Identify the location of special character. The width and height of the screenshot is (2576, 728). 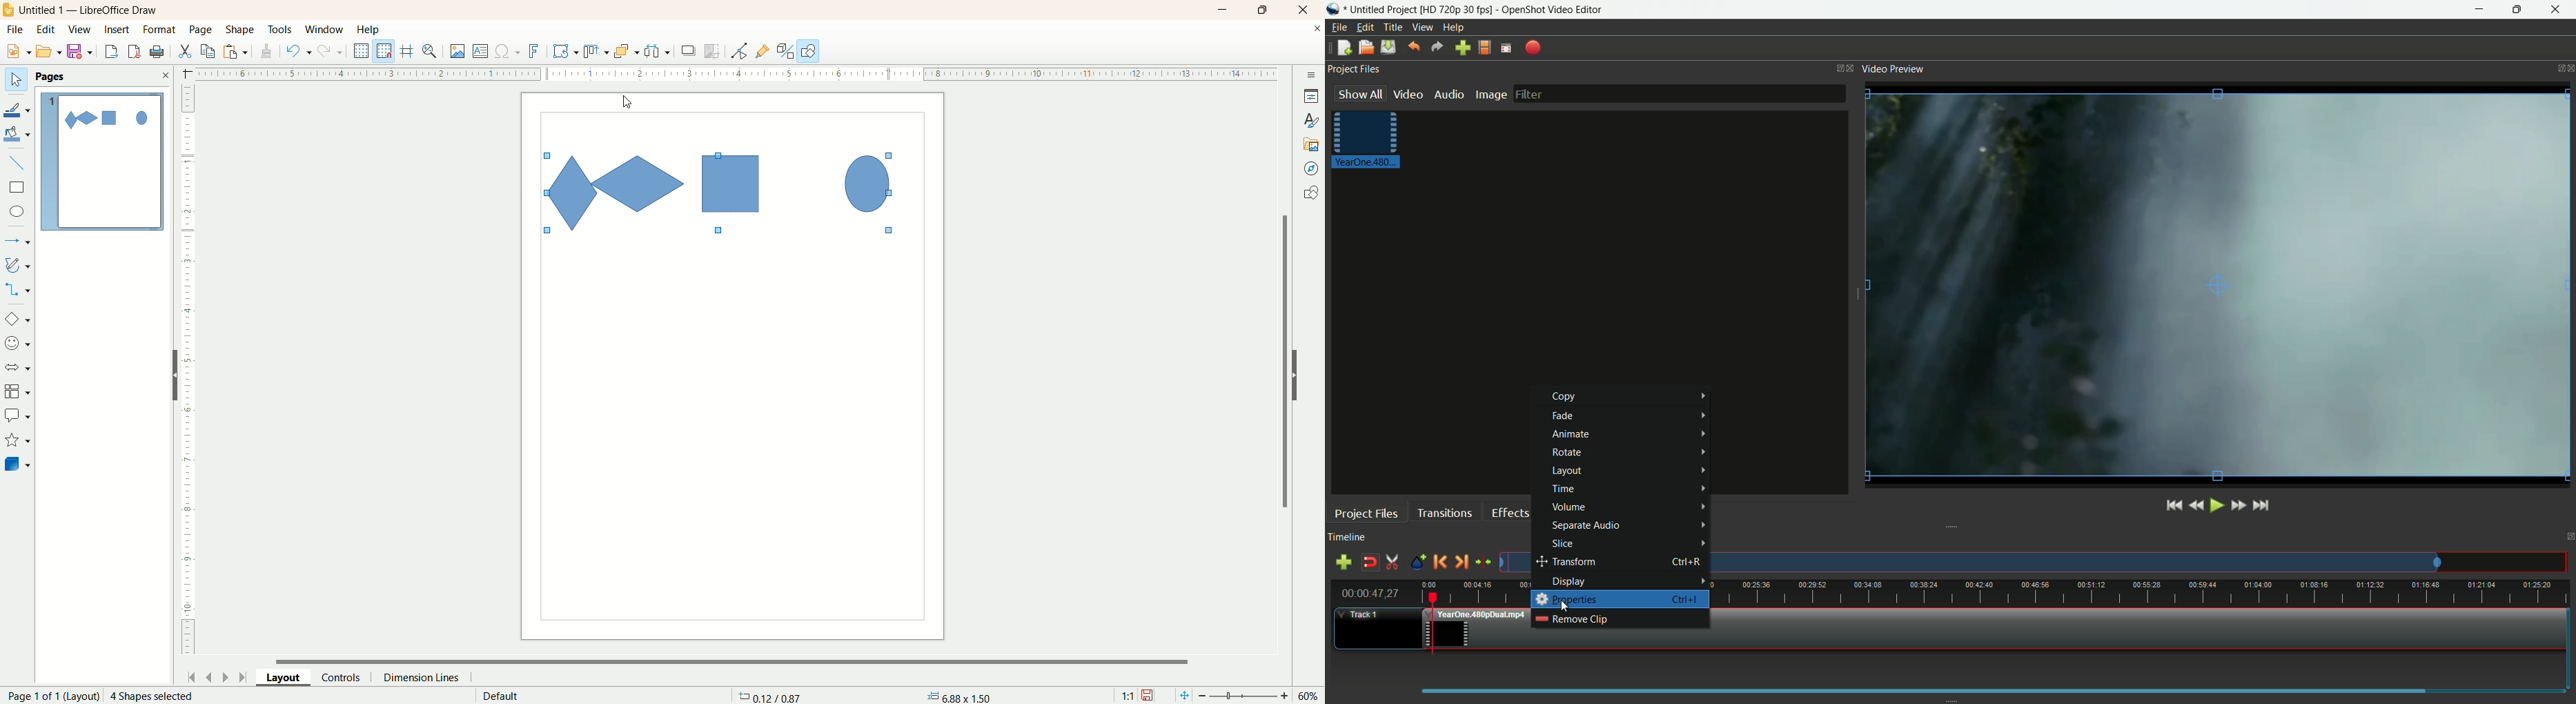
(509, 52).